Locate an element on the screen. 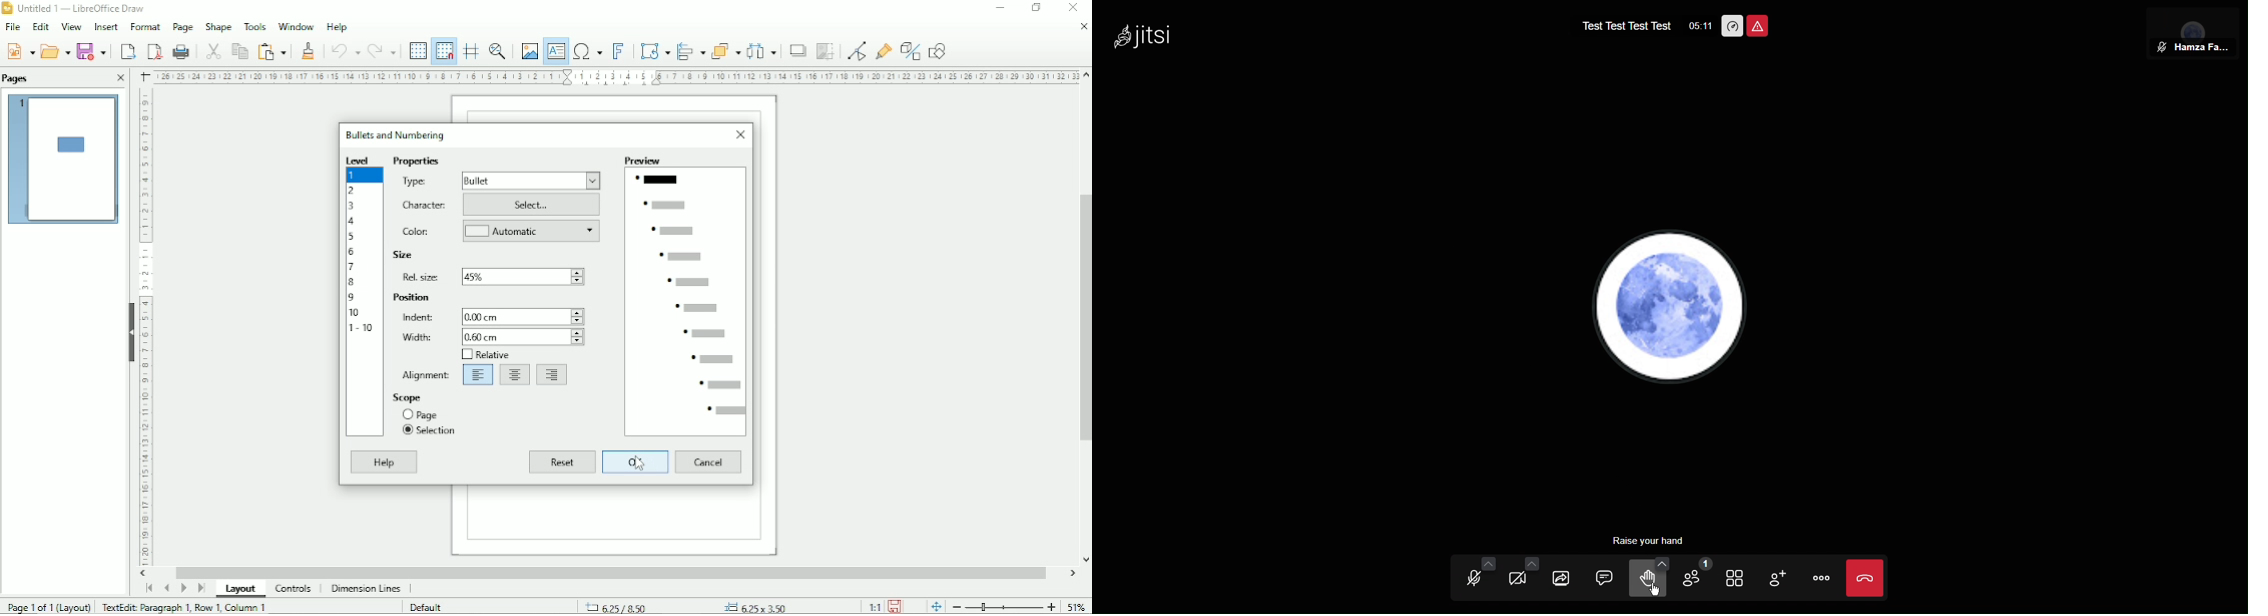 The width and height of the screenshot is (2268, 616). 7 is located at coordinates (352, 267).